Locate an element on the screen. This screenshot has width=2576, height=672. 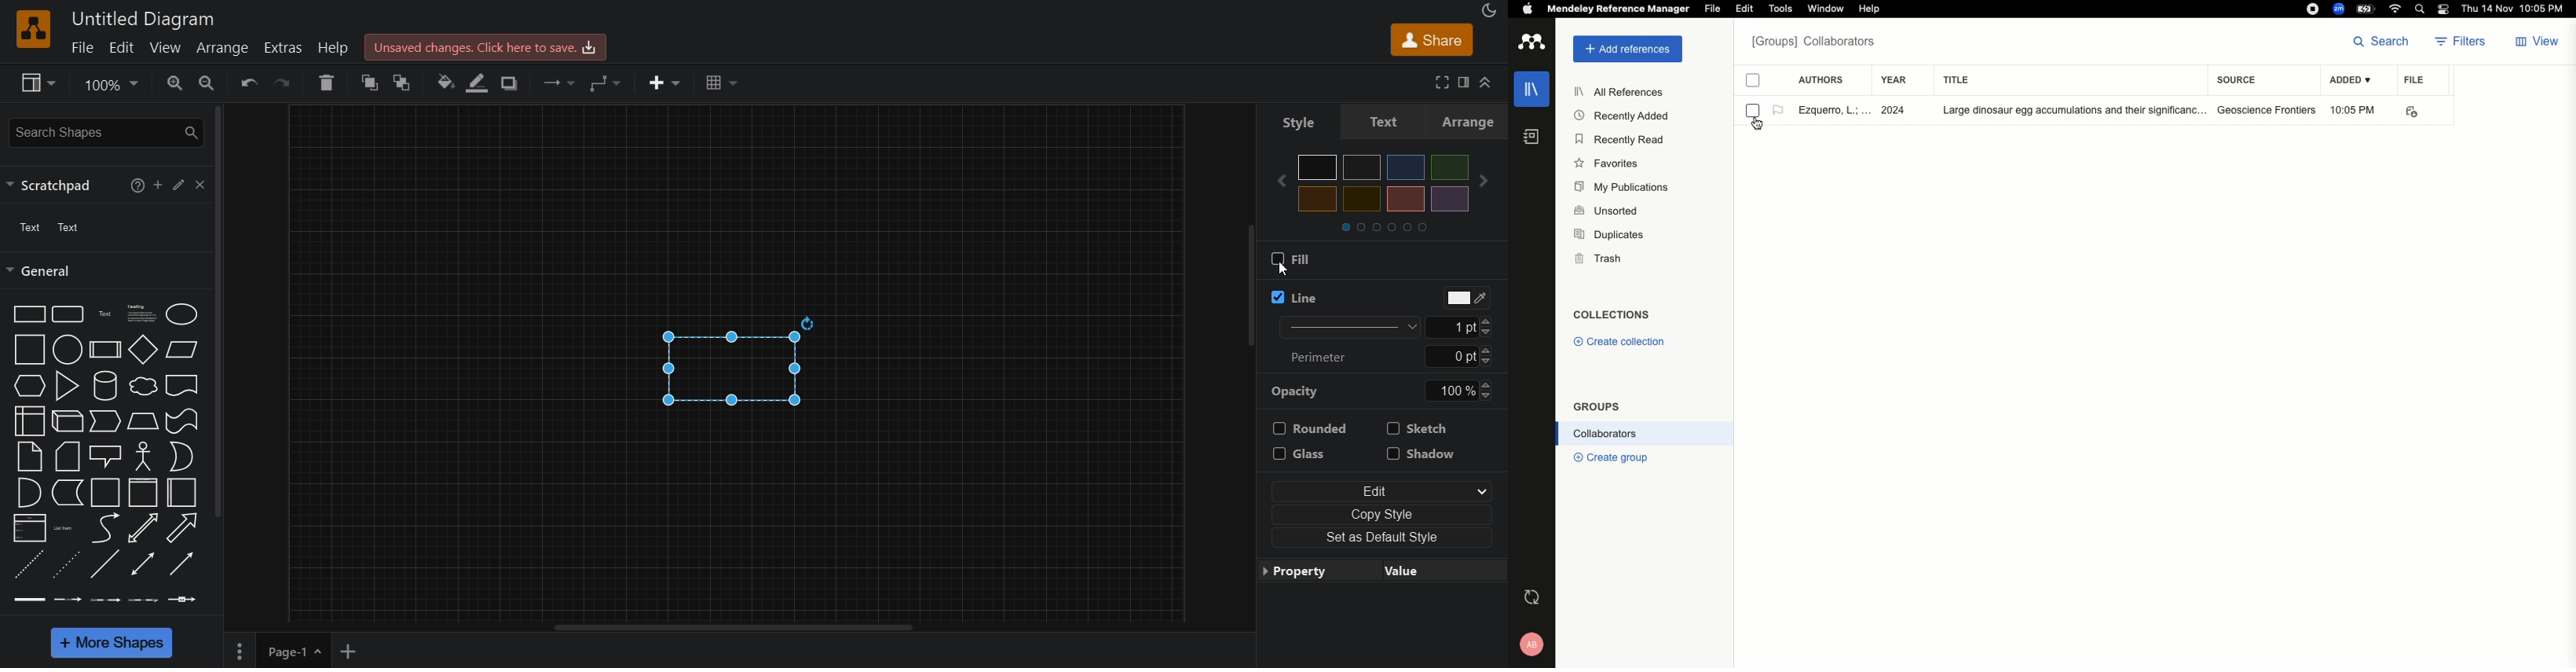
title is located at coordinates (144, 17).